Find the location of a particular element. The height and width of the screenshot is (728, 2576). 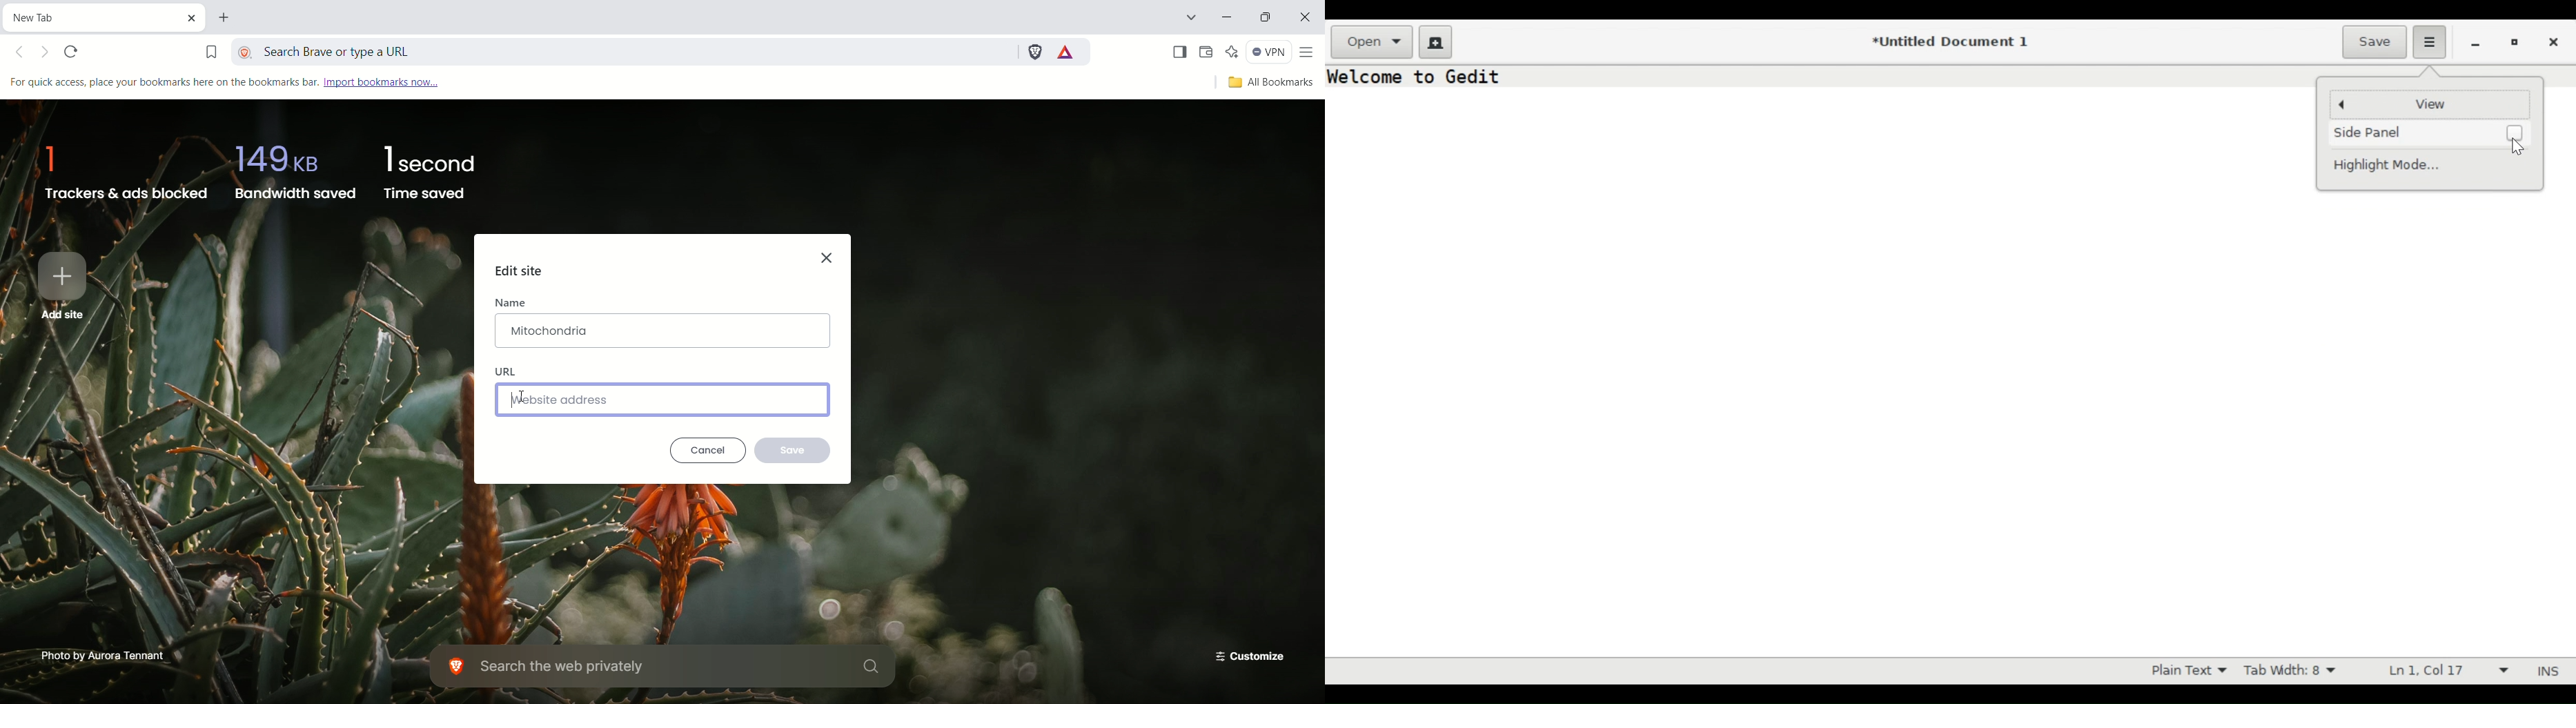

bandwidth saved is located at coordinates (293, 169).